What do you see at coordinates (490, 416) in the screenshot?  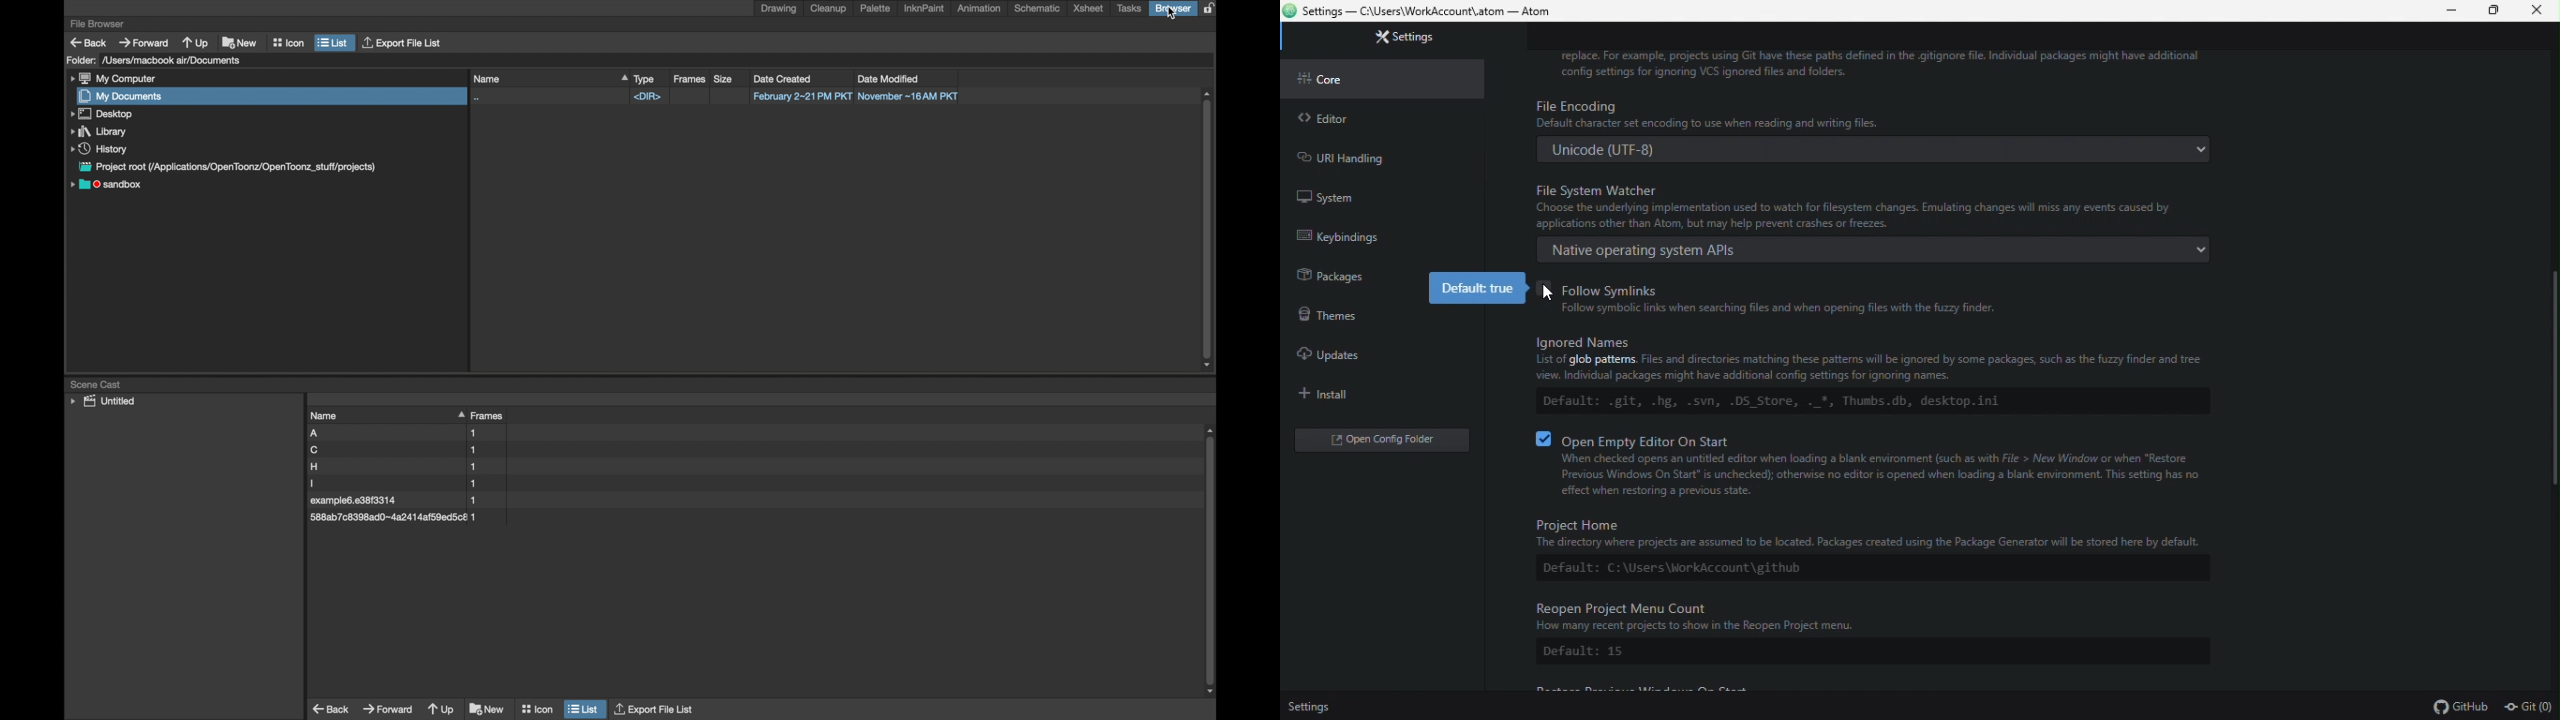 I see `frames` at bounding box center [490, 416].